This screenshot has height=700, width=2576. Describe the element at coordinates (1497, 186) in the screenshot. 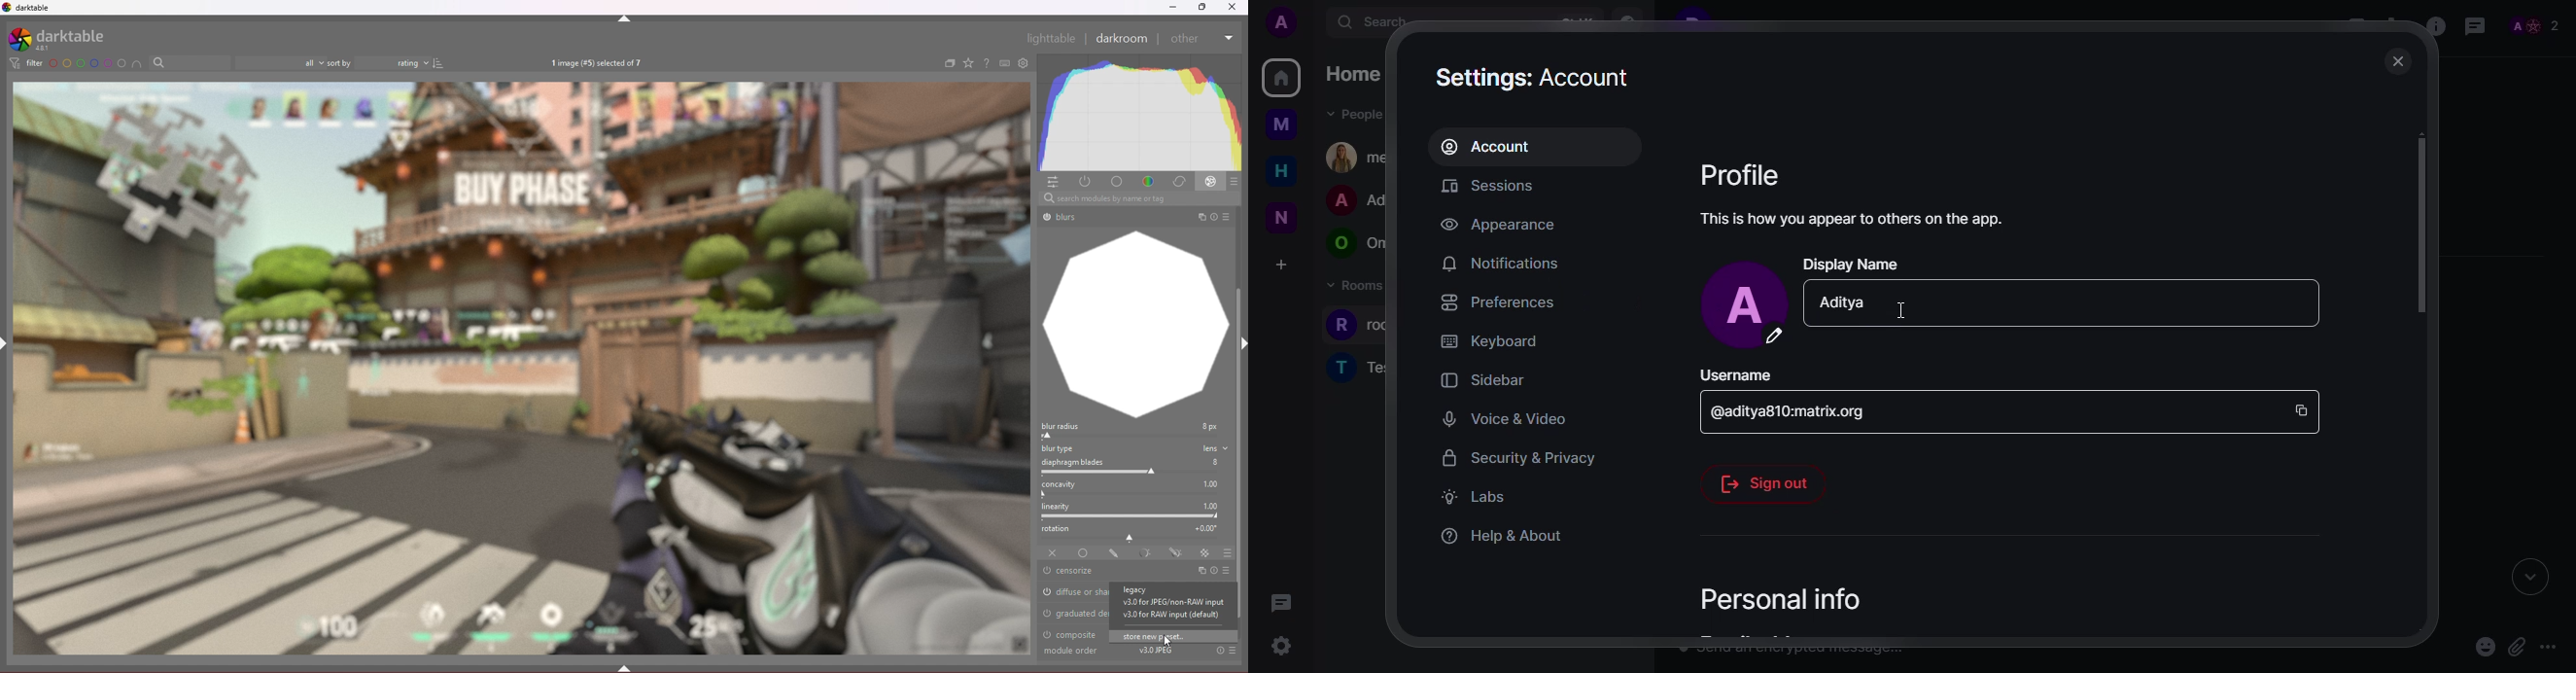

I see `sessions` at that location.